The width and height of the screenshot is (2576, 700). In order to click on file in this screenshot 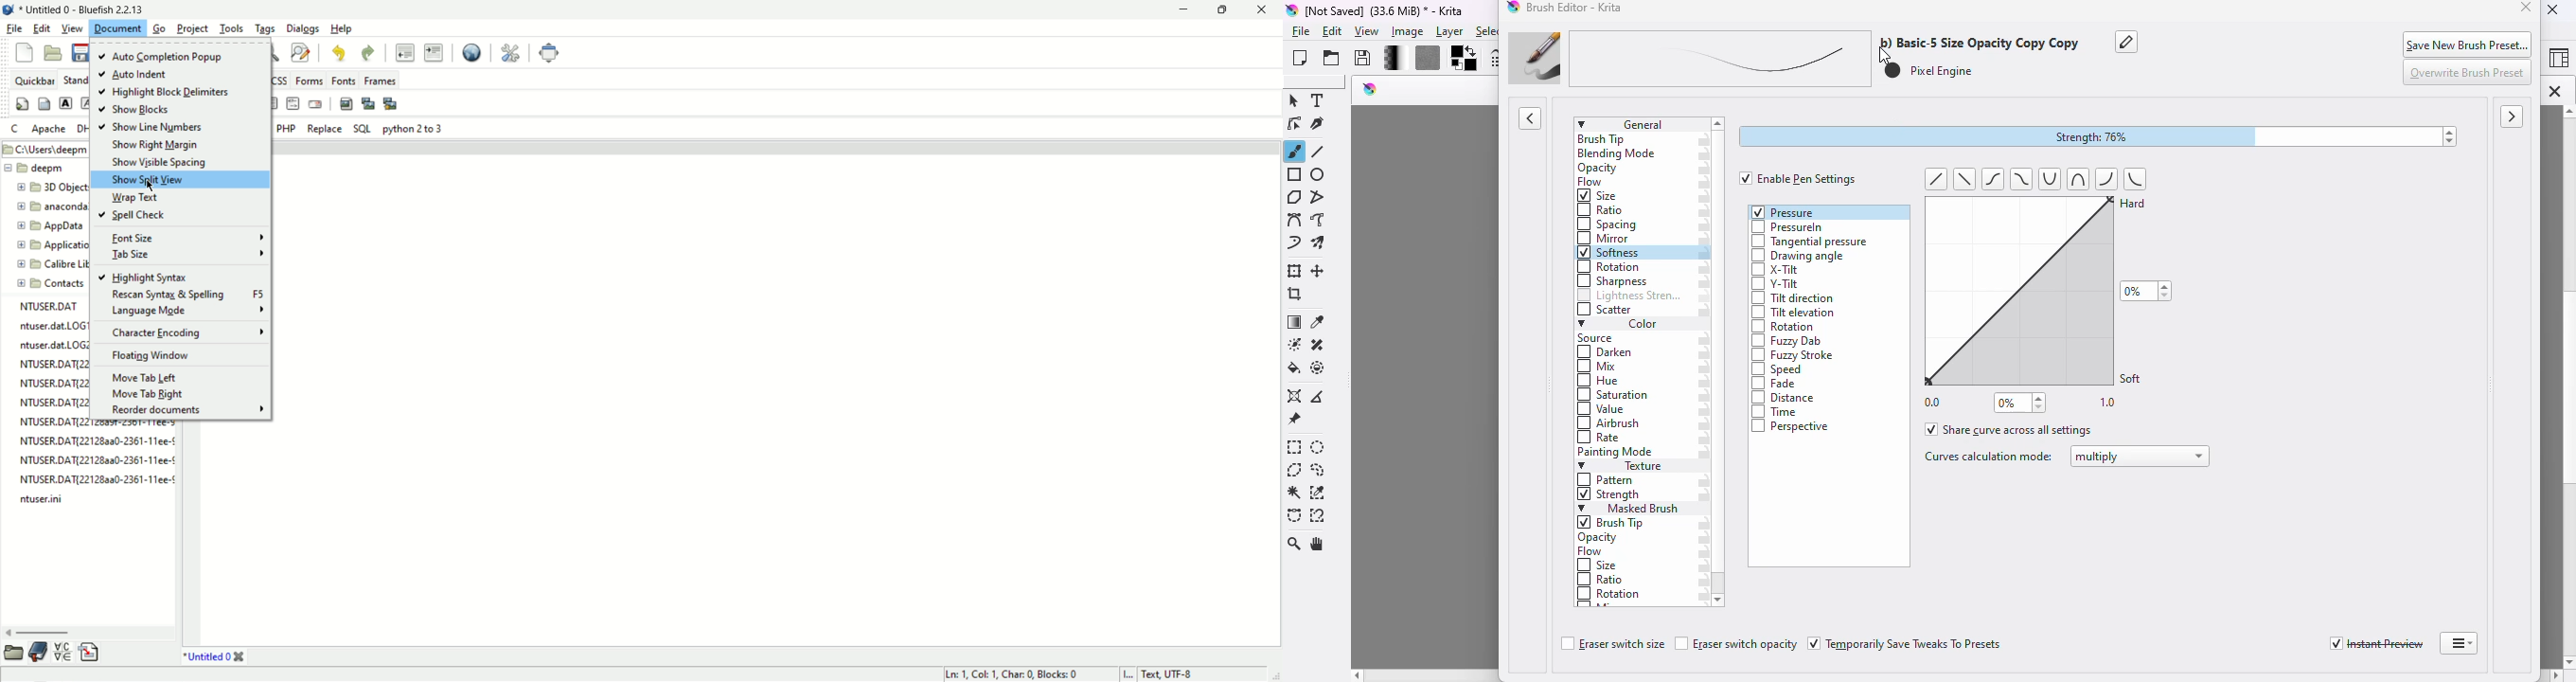, I will do `click(15, 29)`.